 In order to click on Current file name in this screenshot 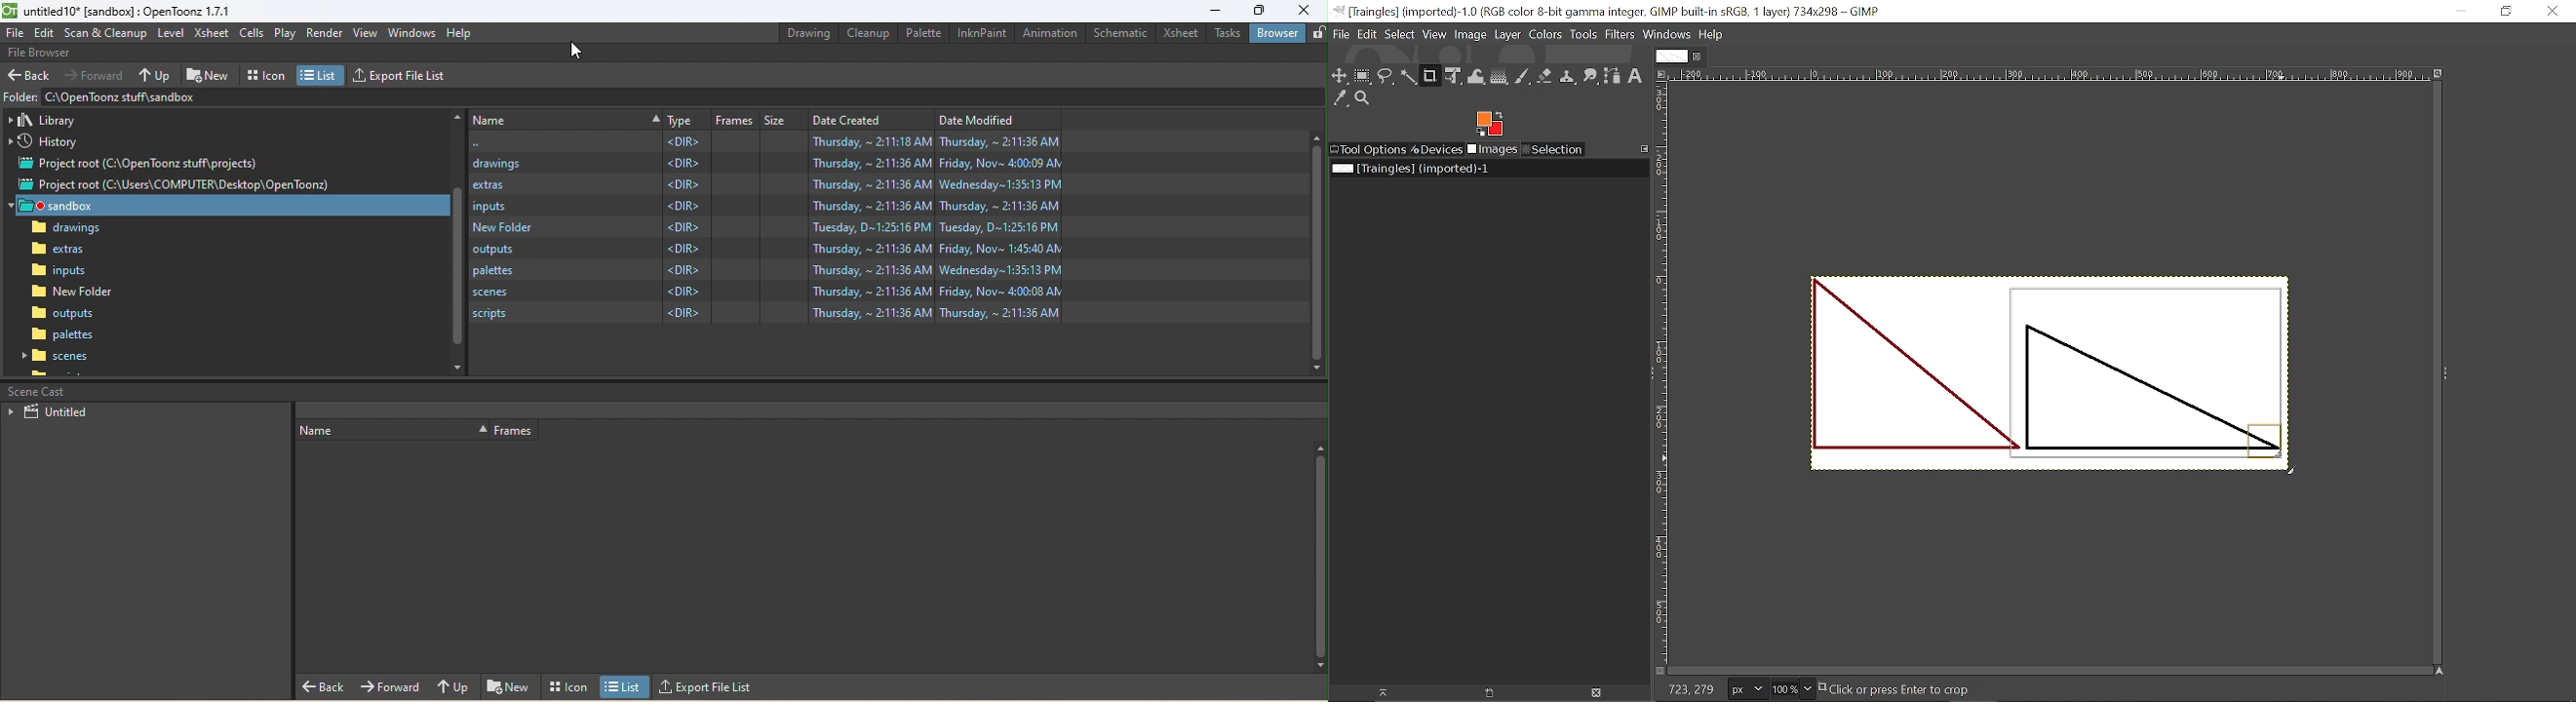, I will do `click(1411, 169)`.